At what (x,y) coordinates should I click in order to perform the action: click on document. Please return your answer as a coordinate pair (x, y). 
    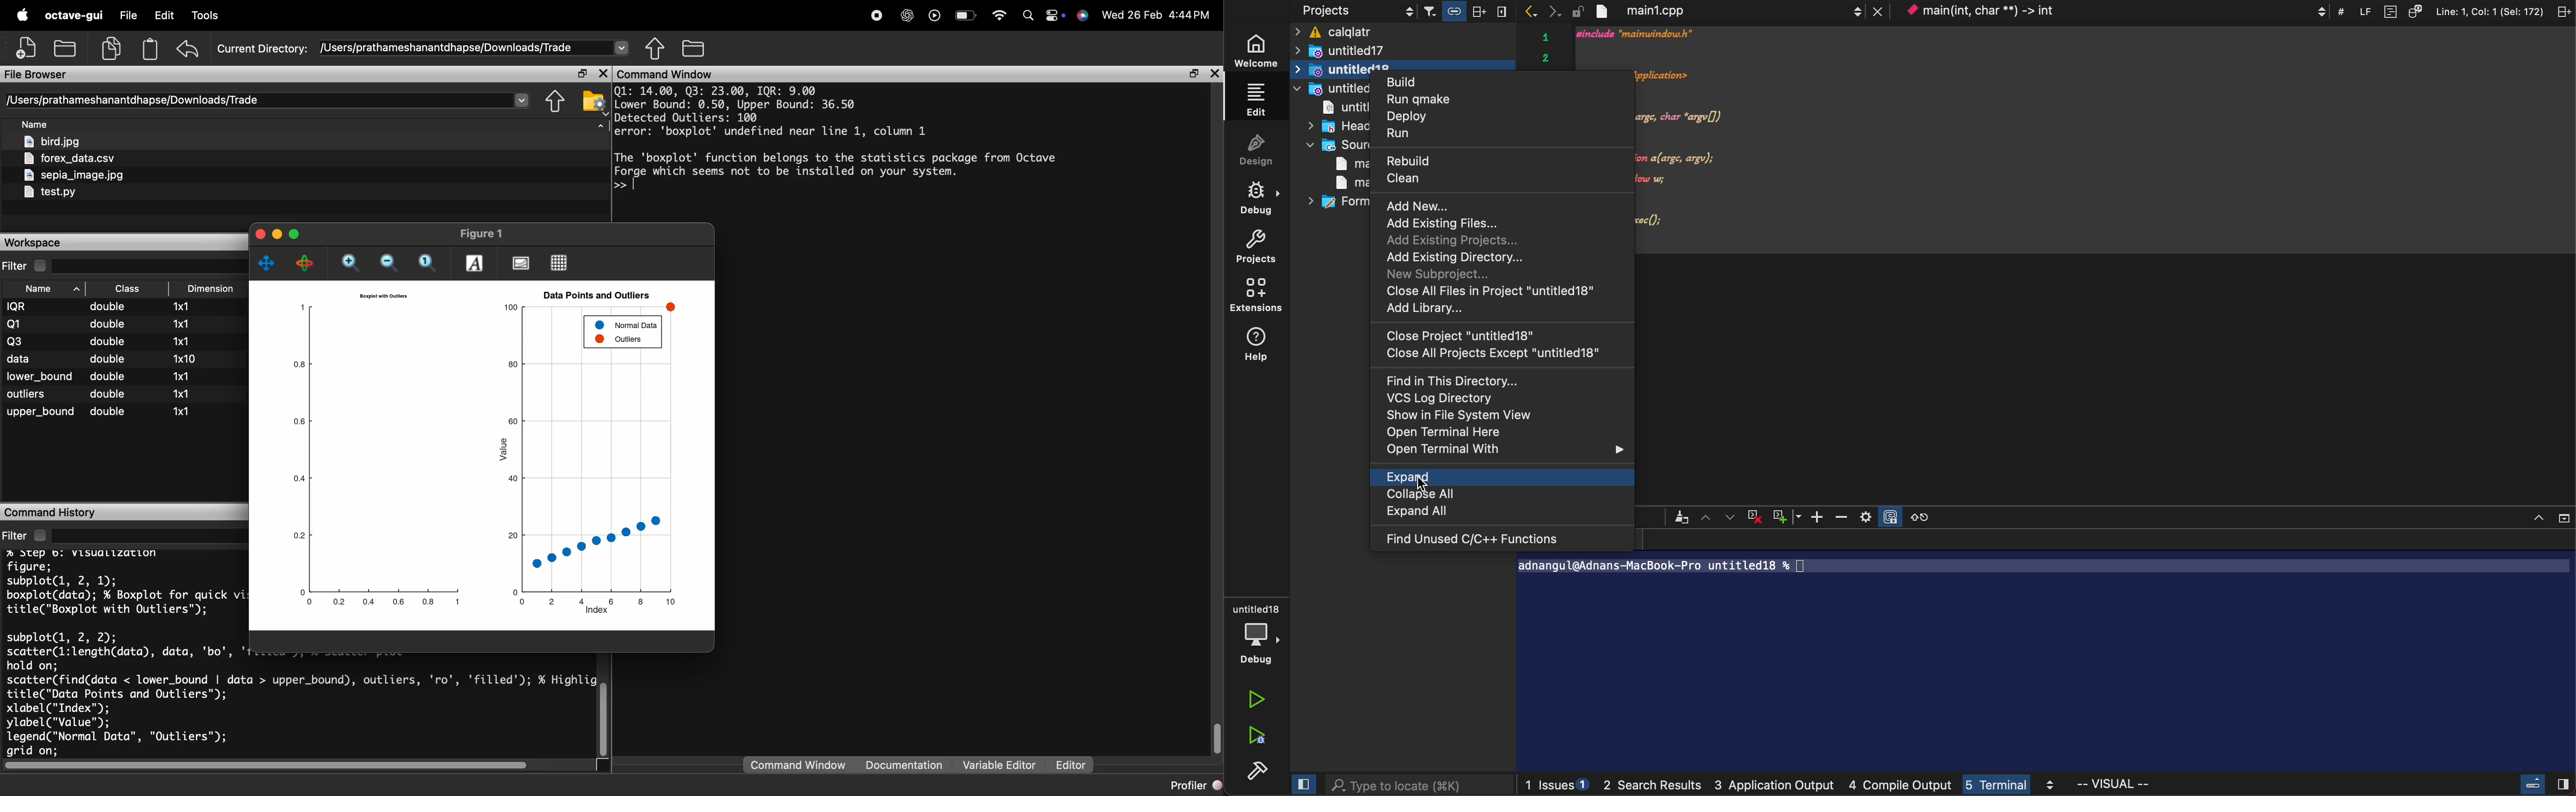
    Looking at the image, I should click on (2389, 10).